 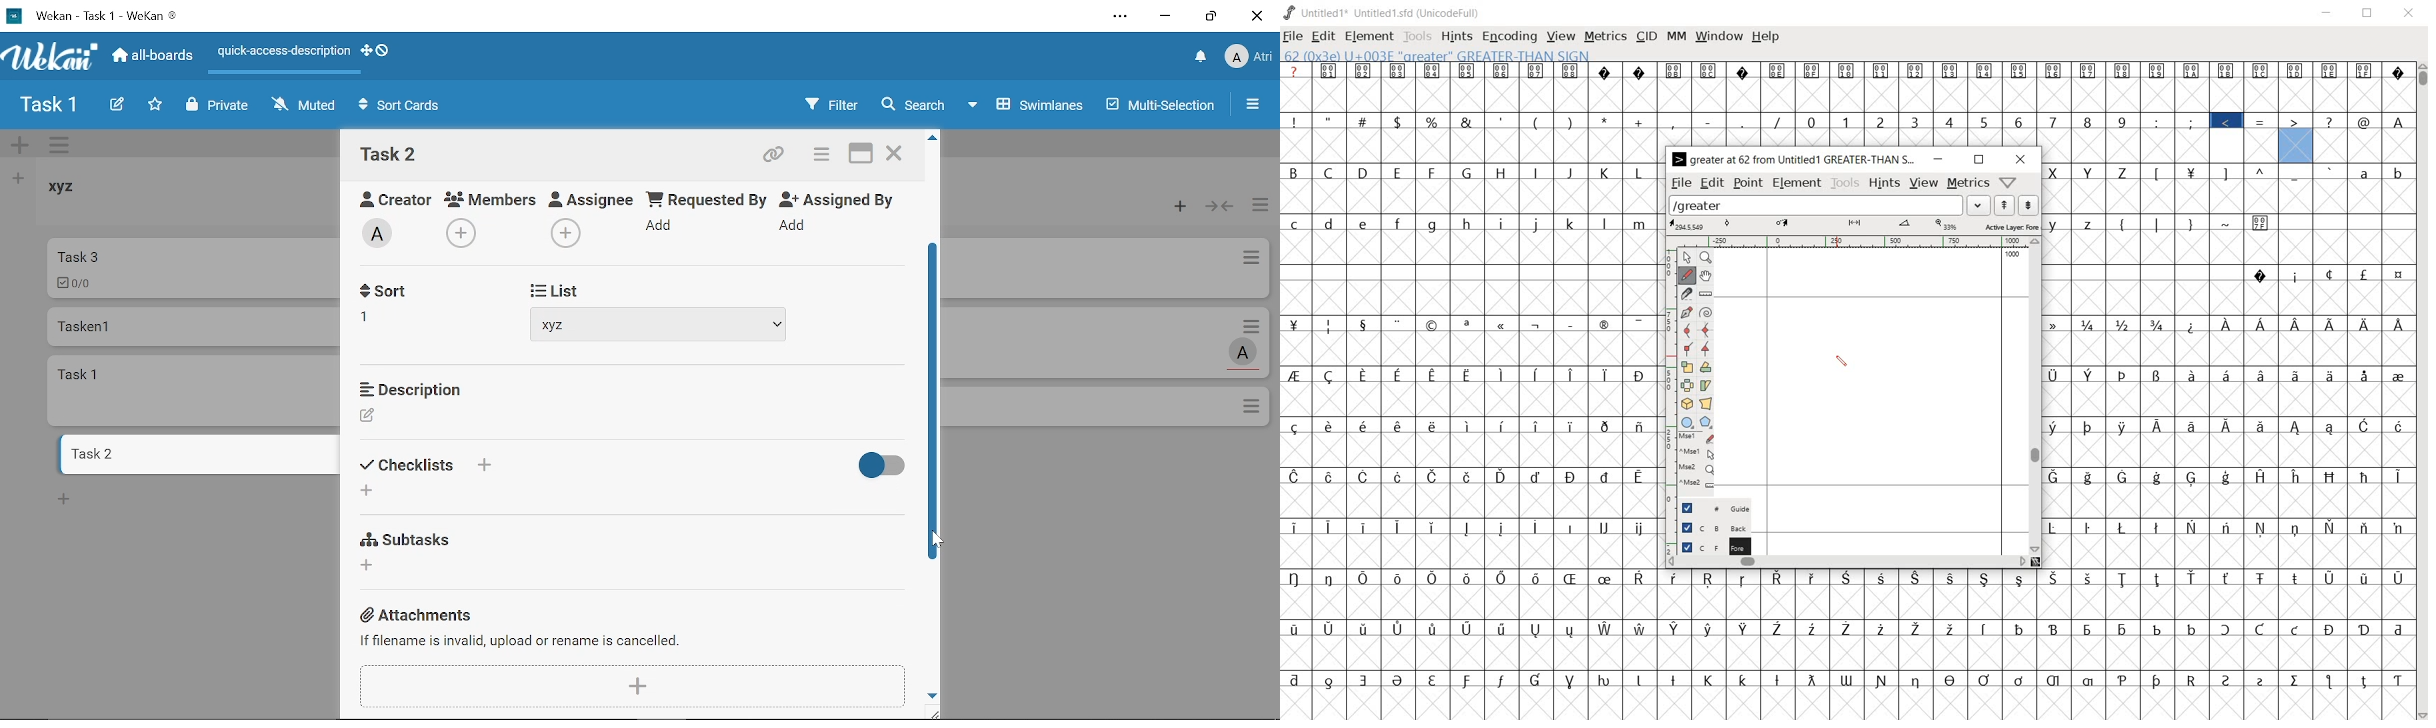 I want to click on Task assigned to, so click(x=1245, y=352).